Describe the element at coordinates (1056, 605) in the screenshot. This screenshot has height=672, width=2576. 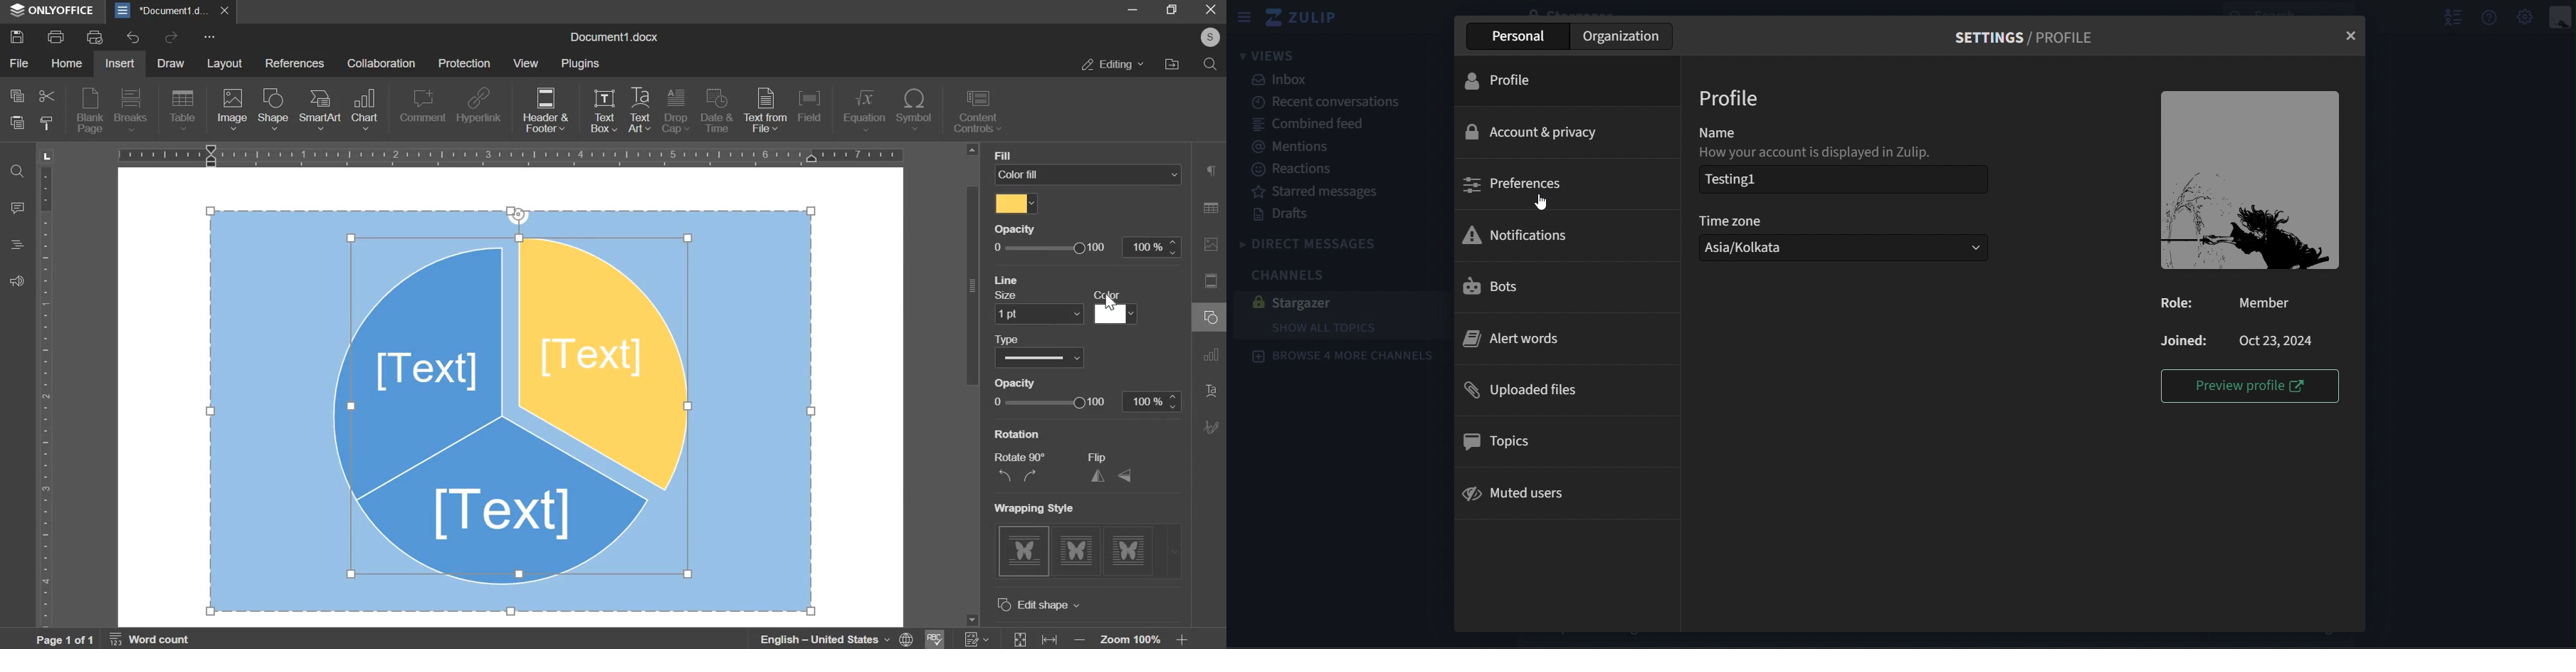
I see `advanced settings` at that location.